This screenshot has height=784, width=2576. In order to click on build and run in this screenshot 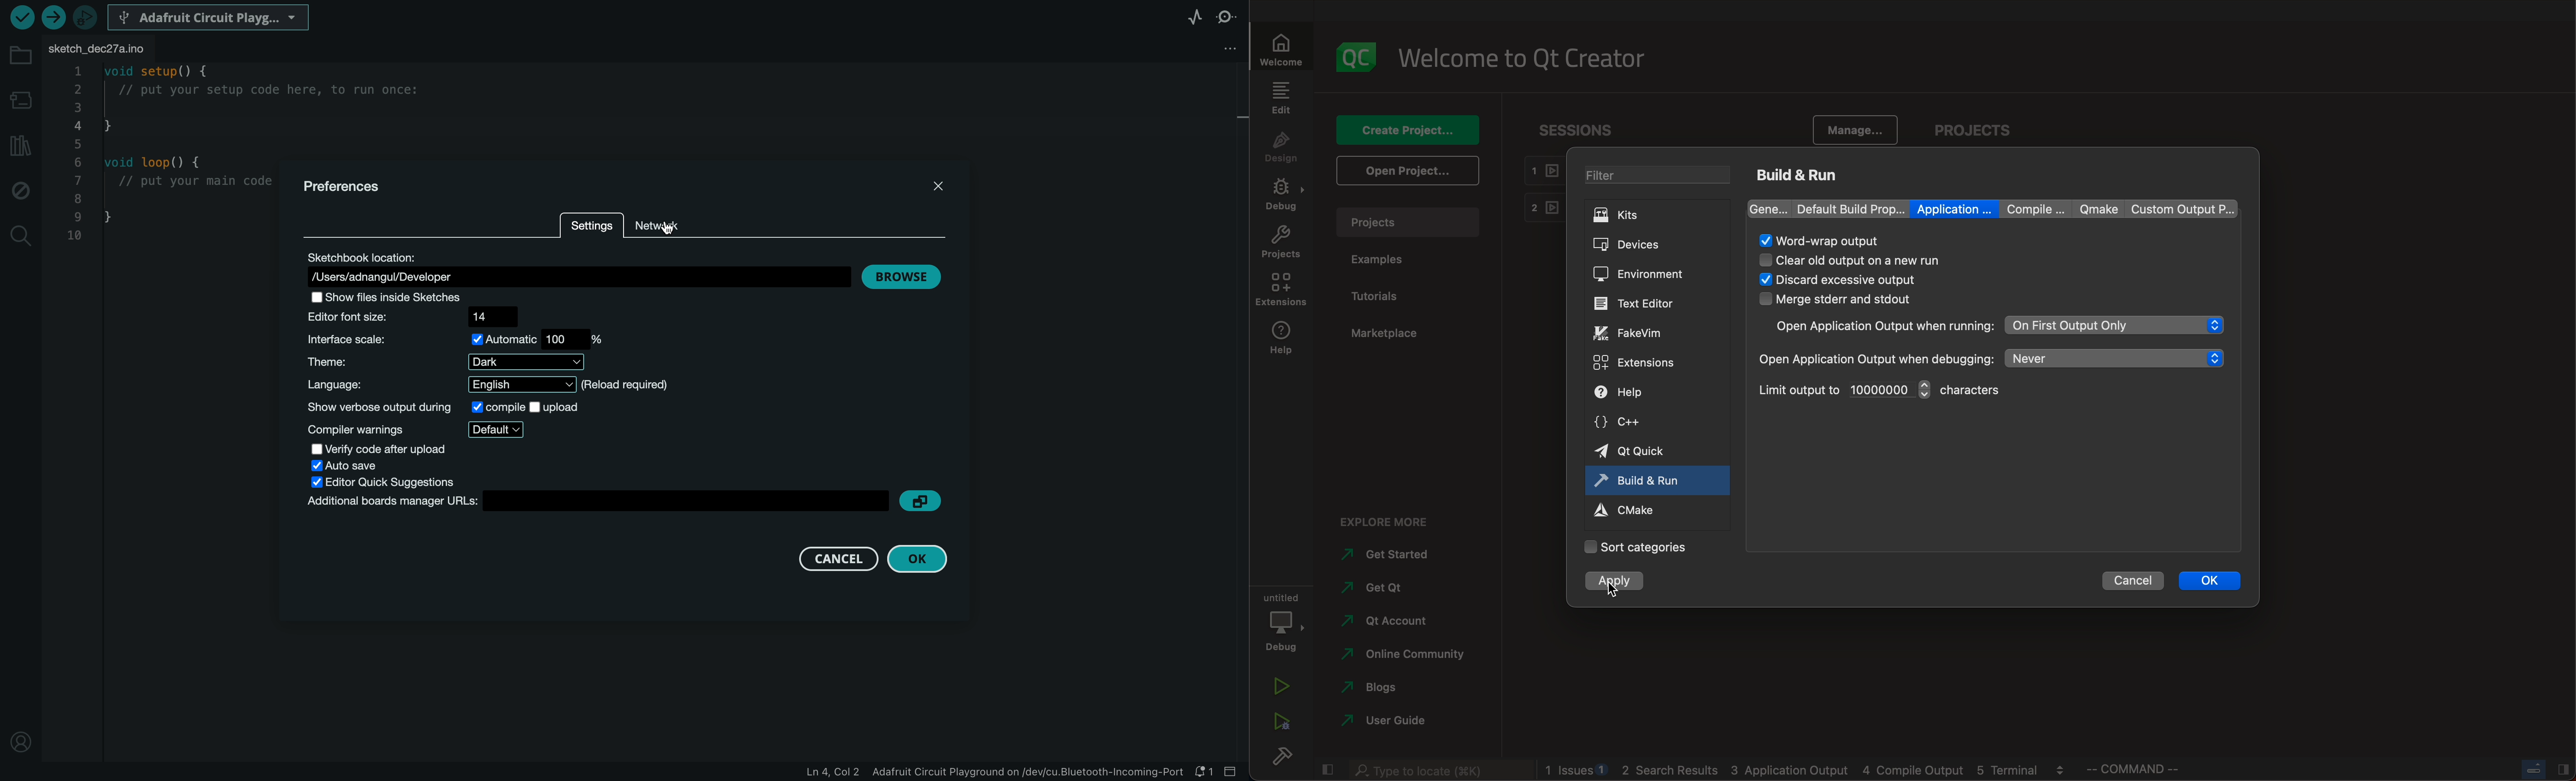, I will do `click(1641, 479)`.